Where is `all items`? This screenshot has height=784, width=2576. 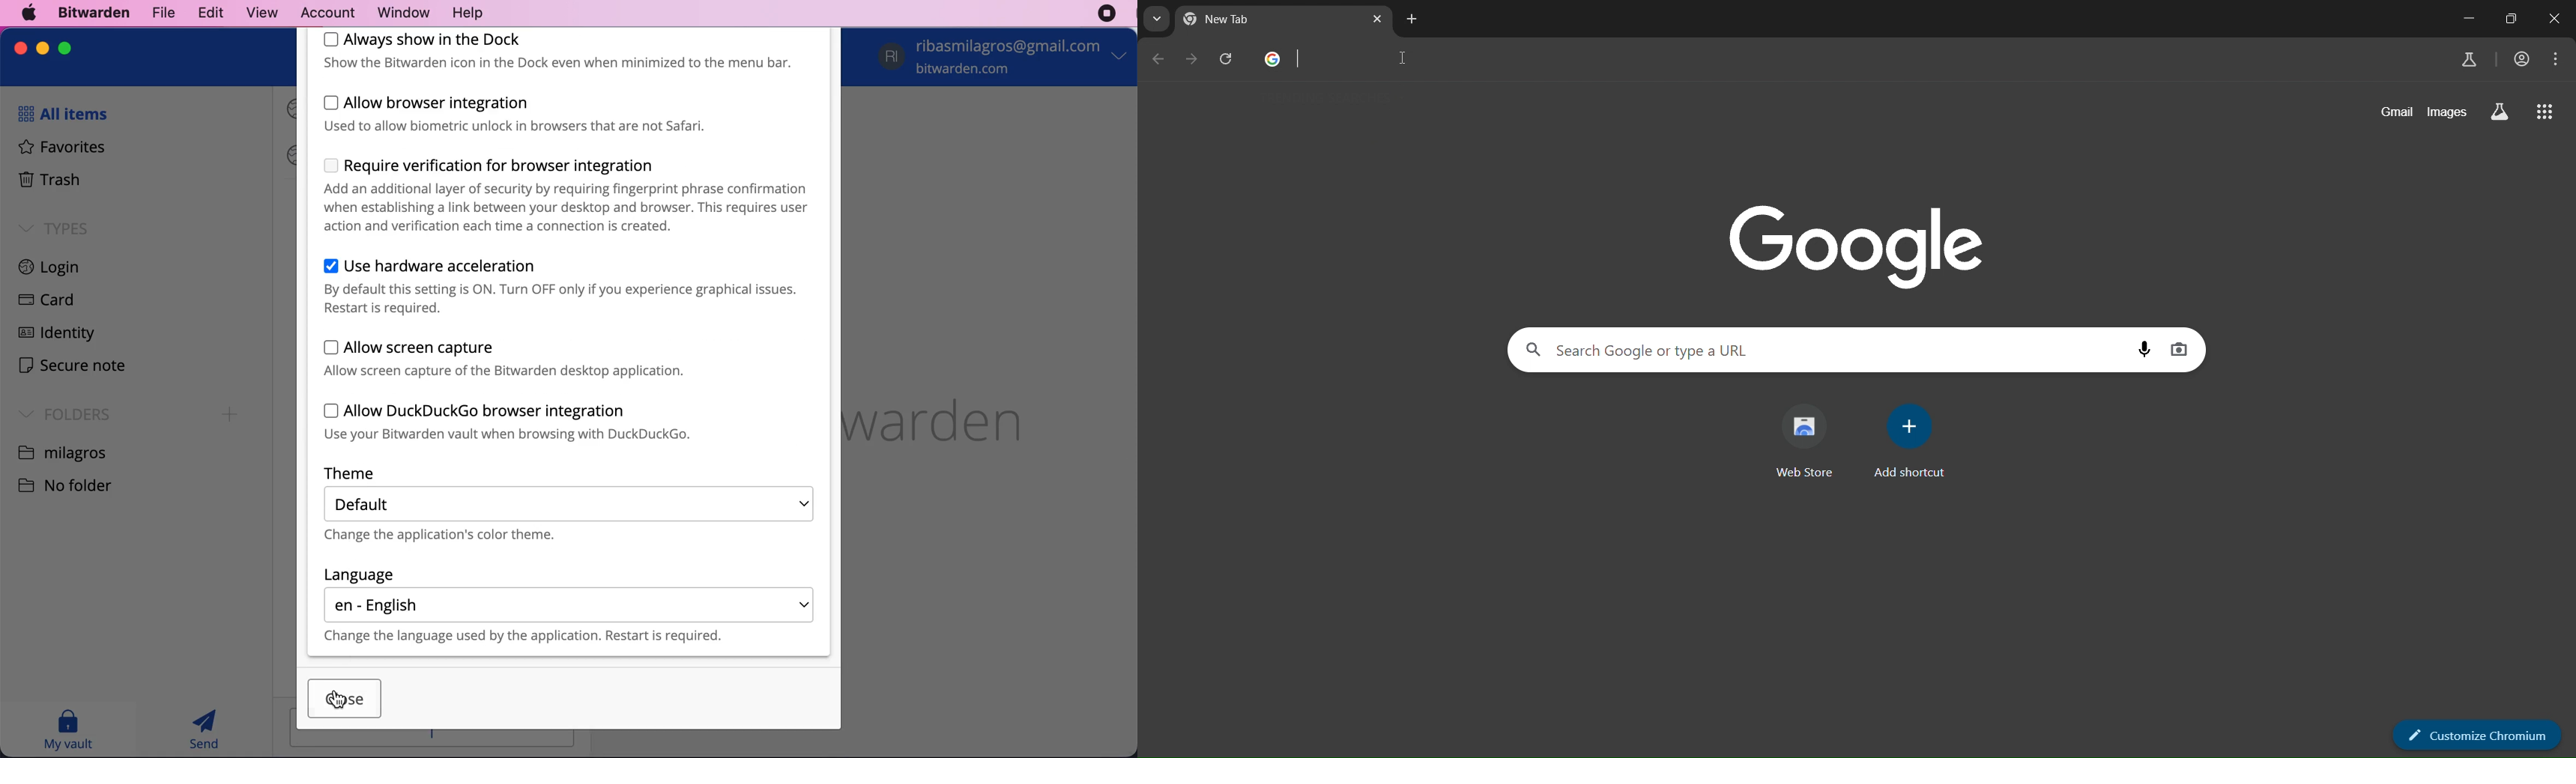 all items is located at coordinates (59, 114).